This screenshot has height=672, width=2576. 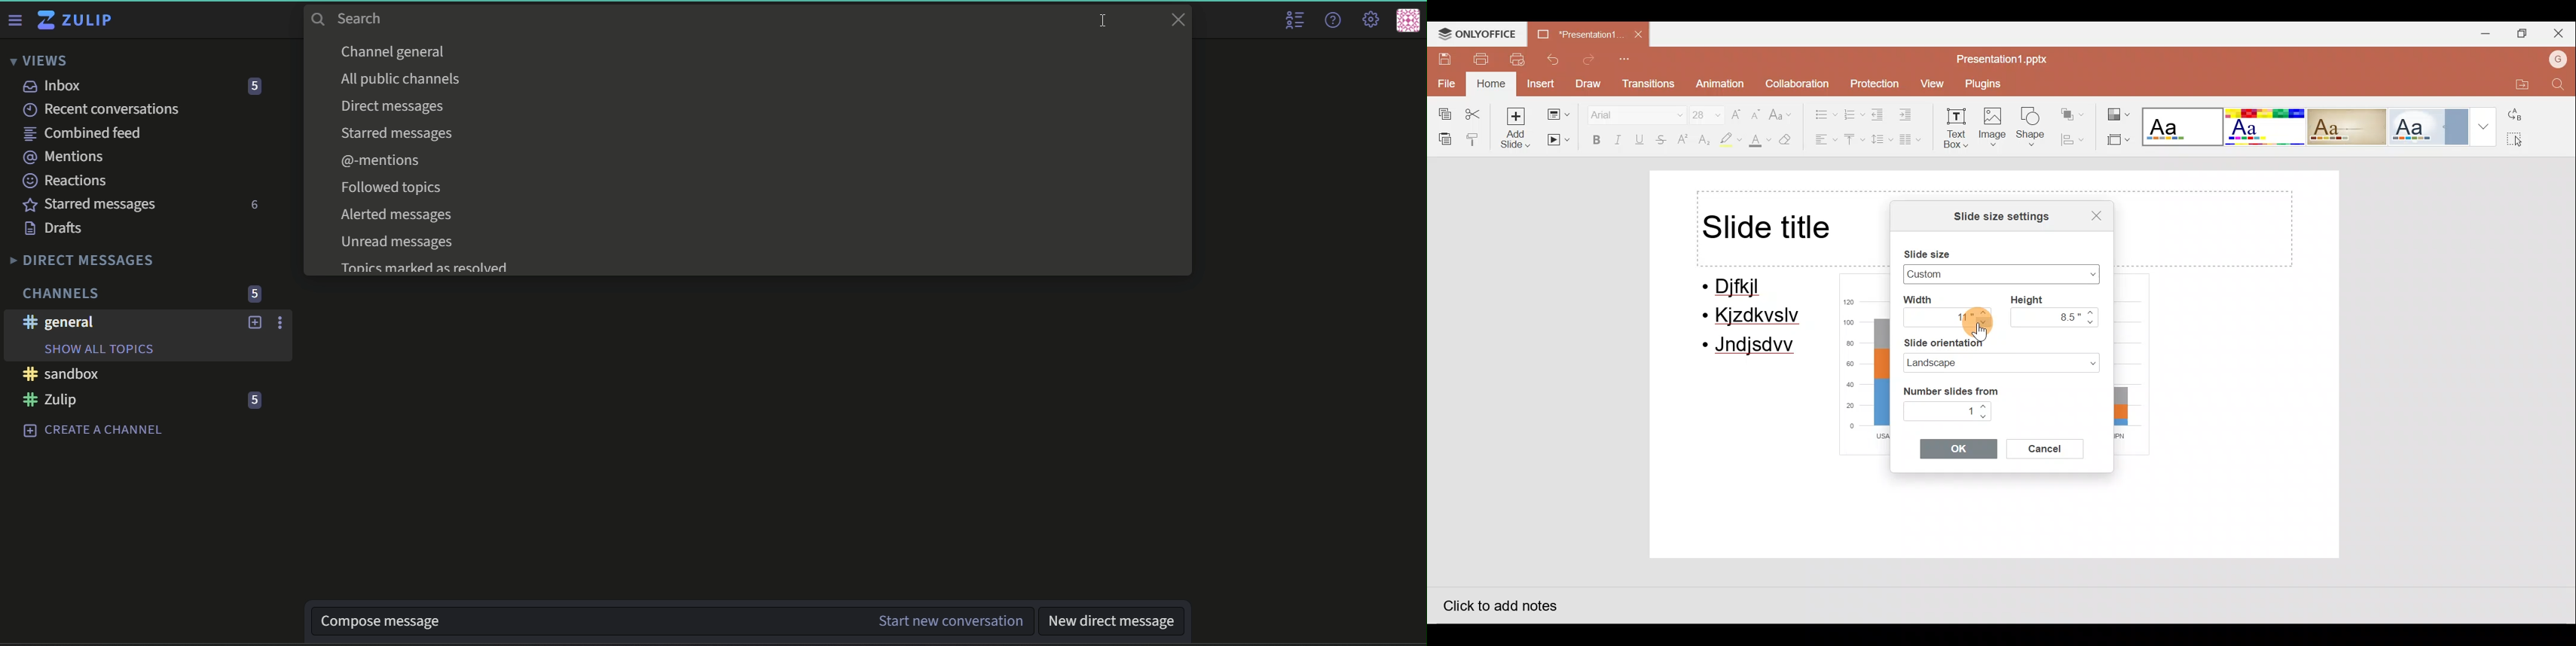 What do you see at coordinates (1913, 115) in the screenshot?
I see `Increase indent` at bounding box center [1913, 115].